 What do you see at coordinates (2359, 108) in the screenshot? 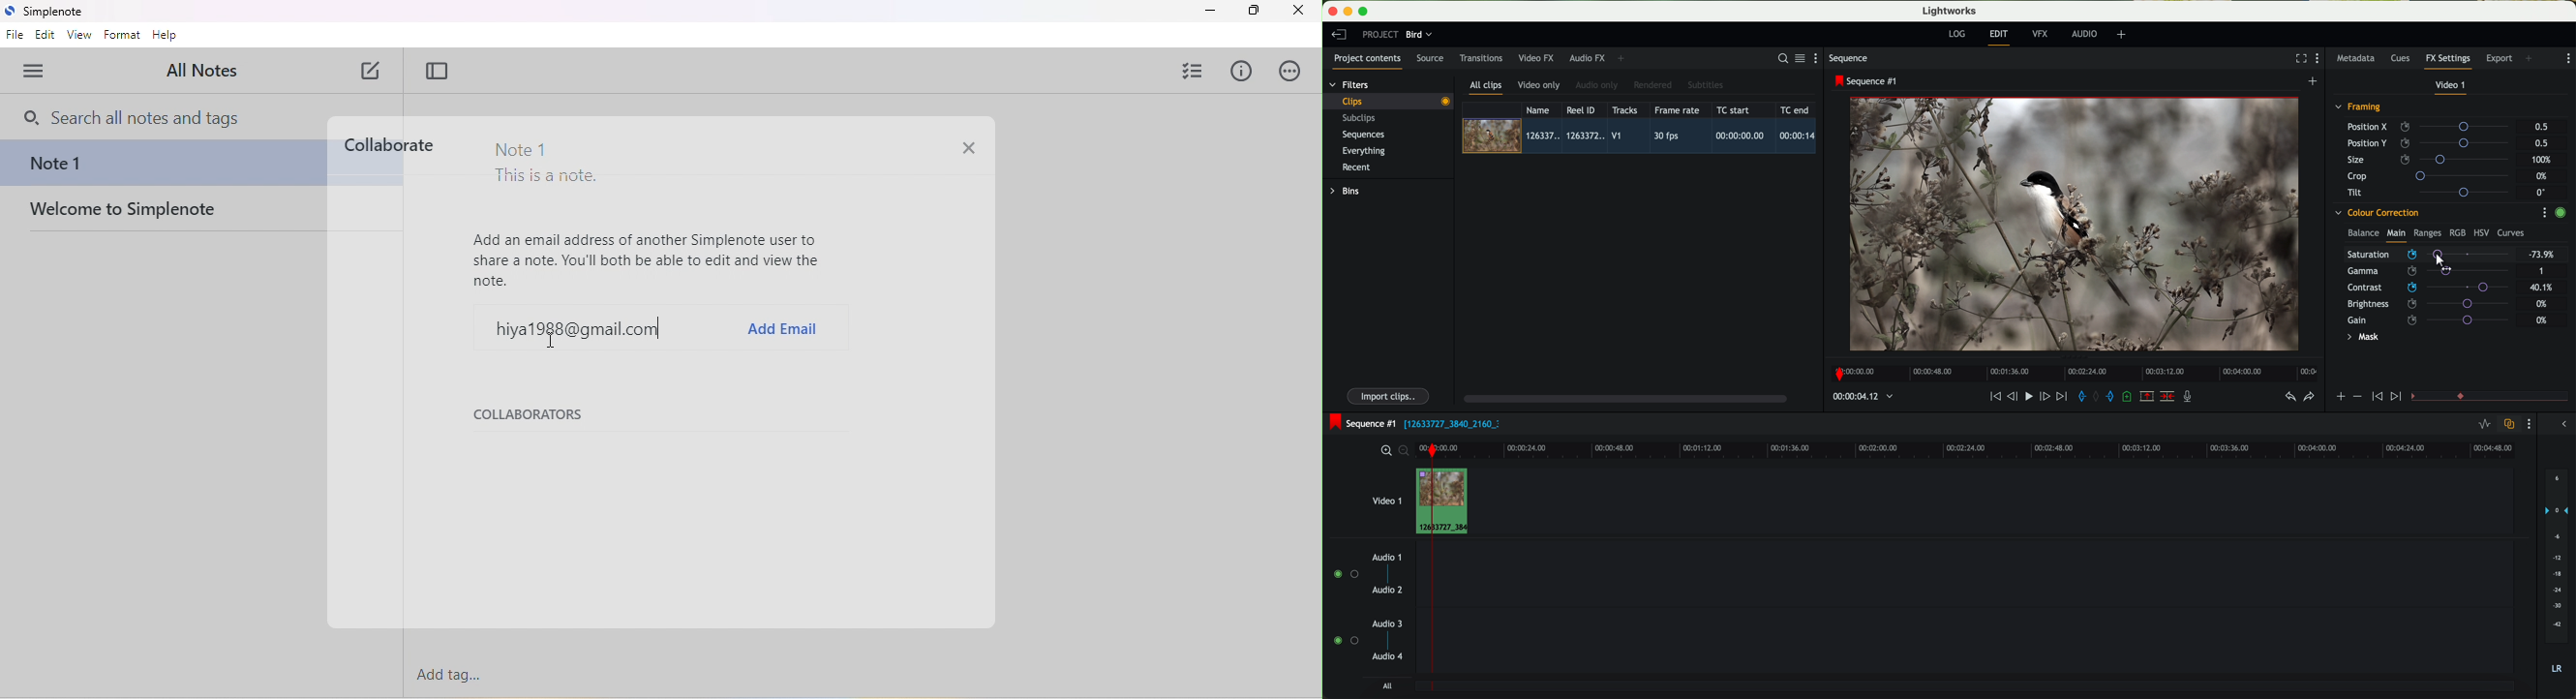
I see `framing` at bounding box center [2359, 108].